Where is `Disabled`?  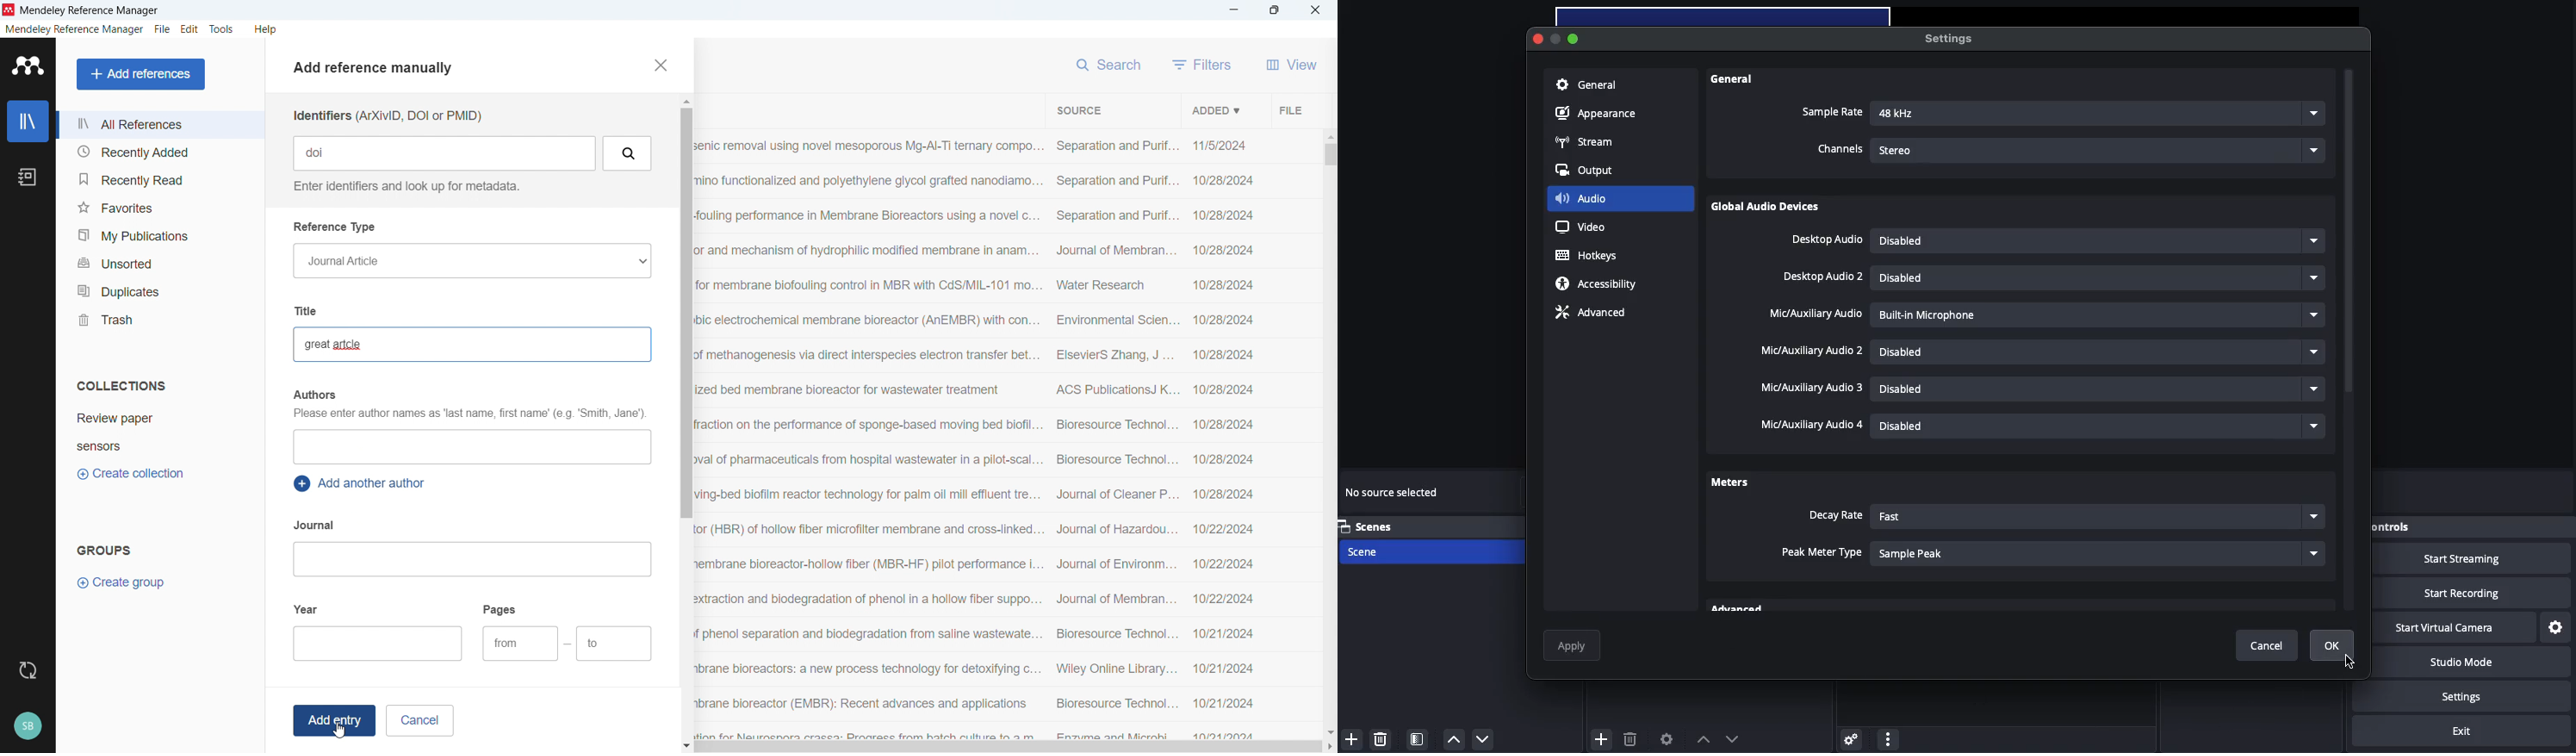
Disabled is located at coordinates (2097, 391).